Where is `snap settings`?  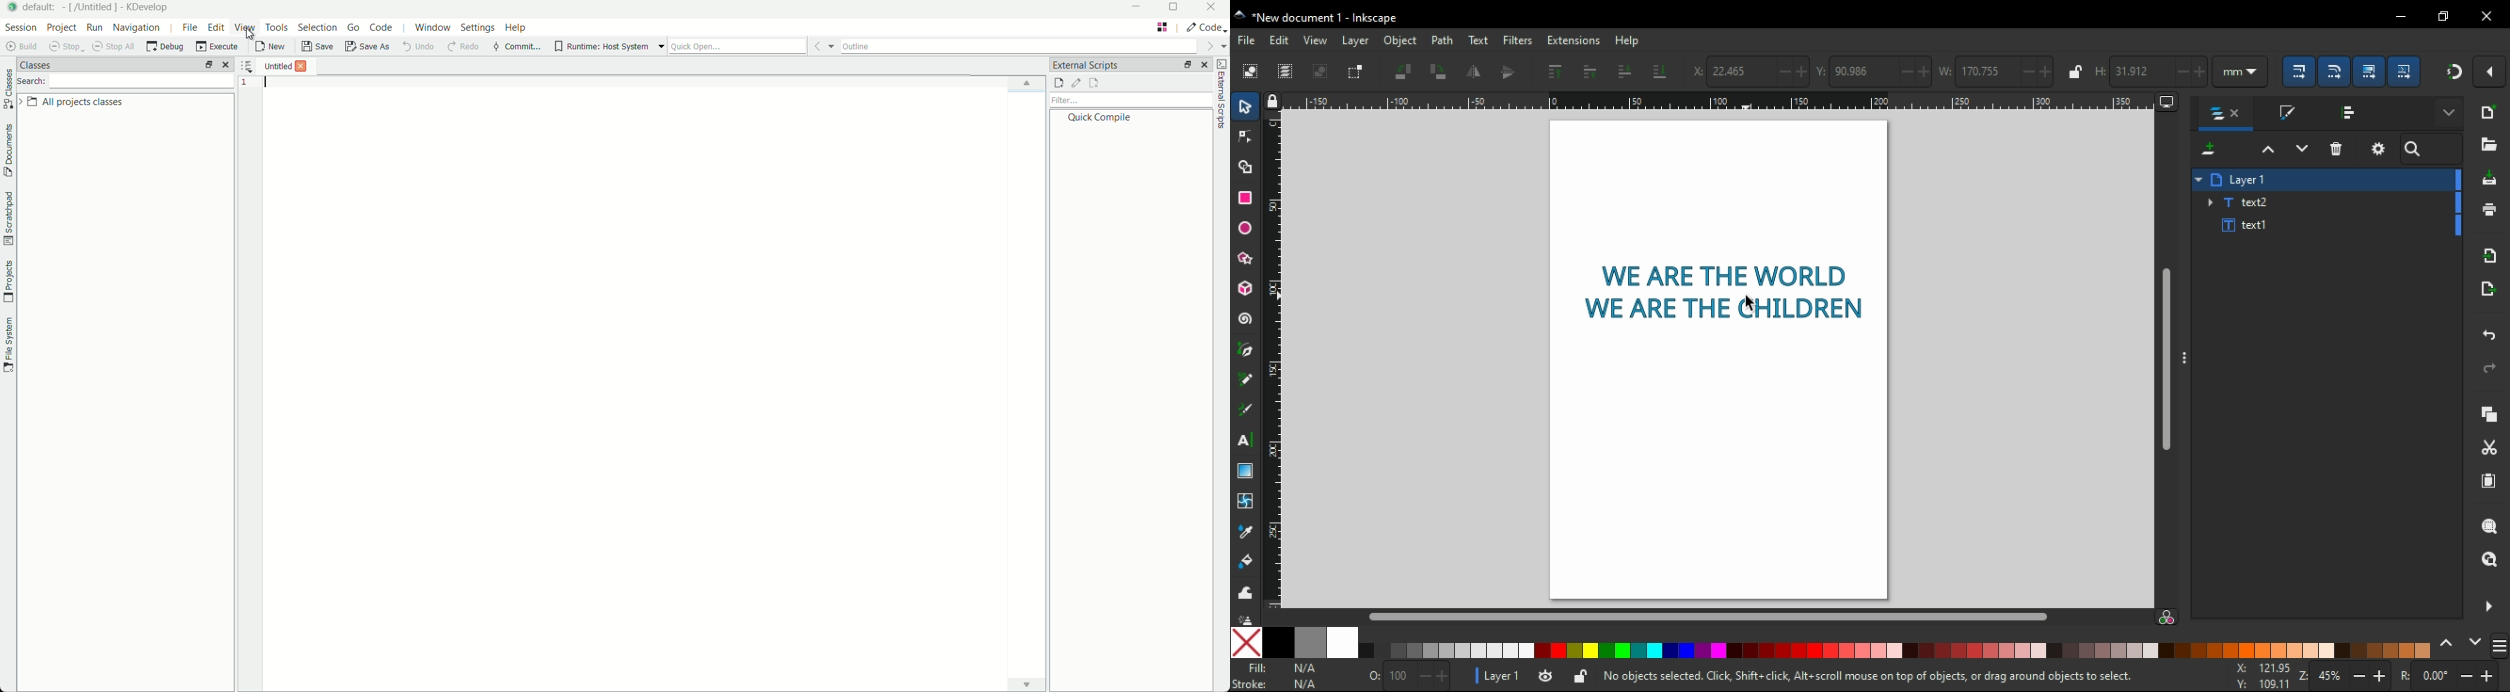
snap settings is located at coordinates (2489, 71).